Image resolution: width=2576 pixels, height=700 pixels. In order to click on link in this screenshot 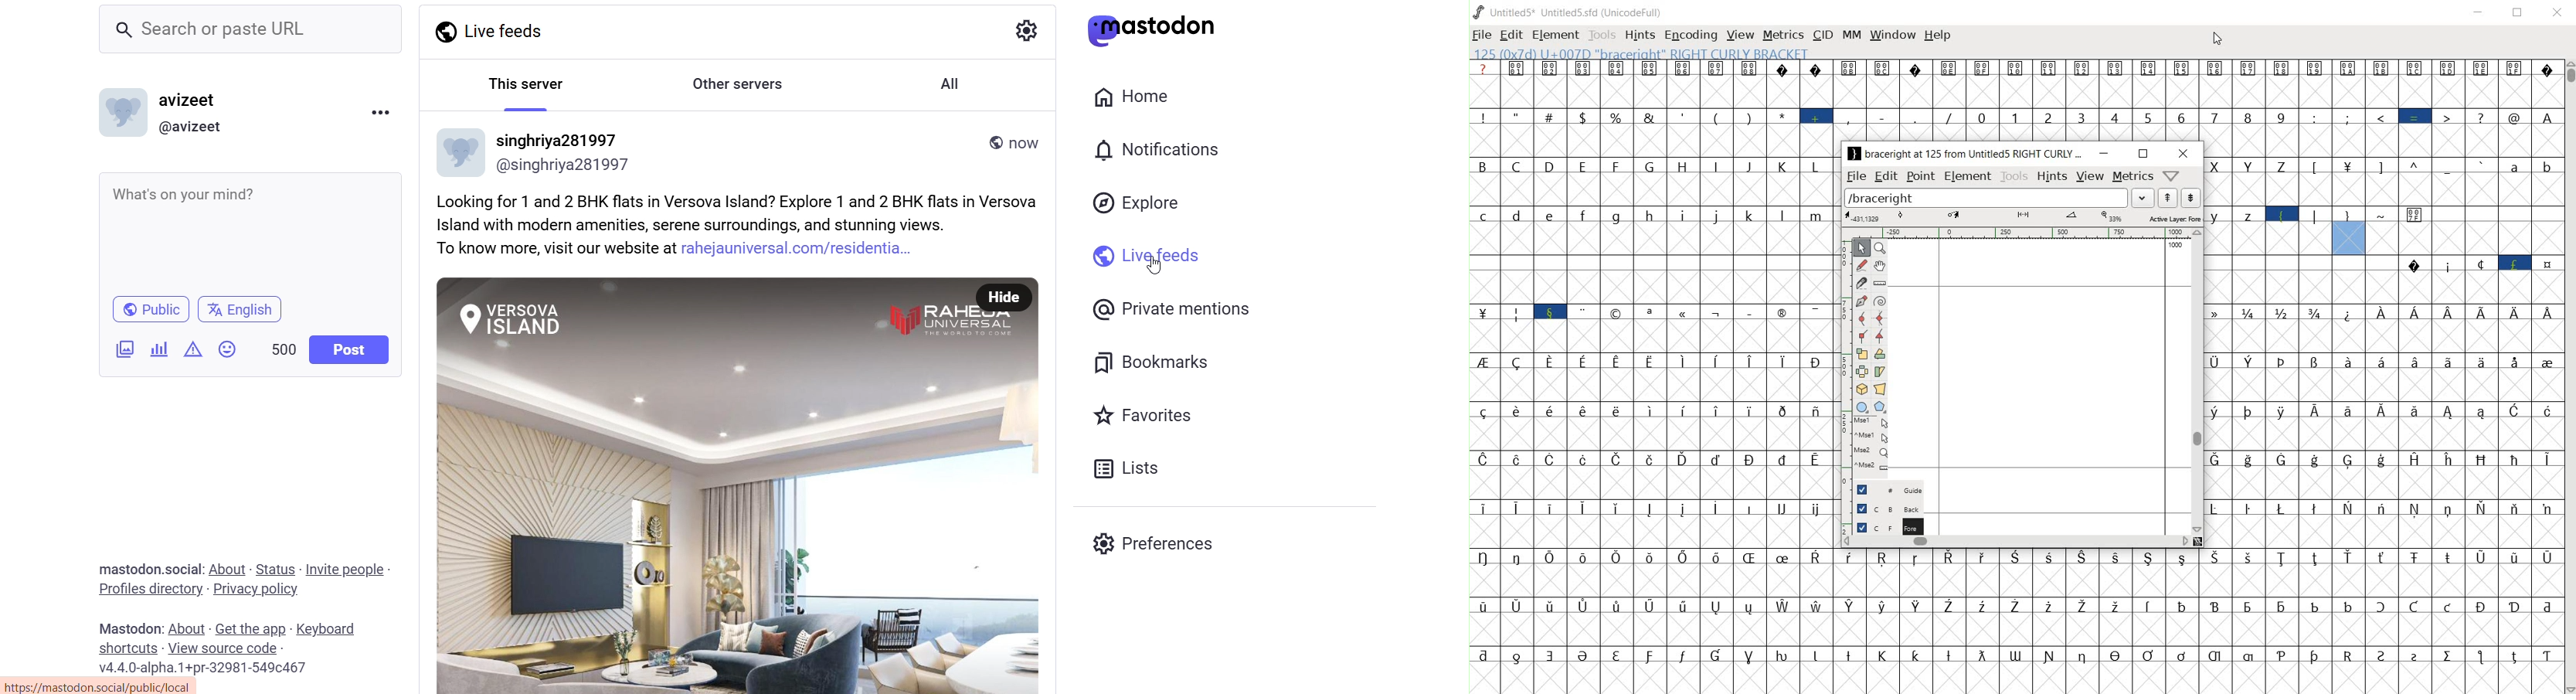, I will do `click(106, 685)`.